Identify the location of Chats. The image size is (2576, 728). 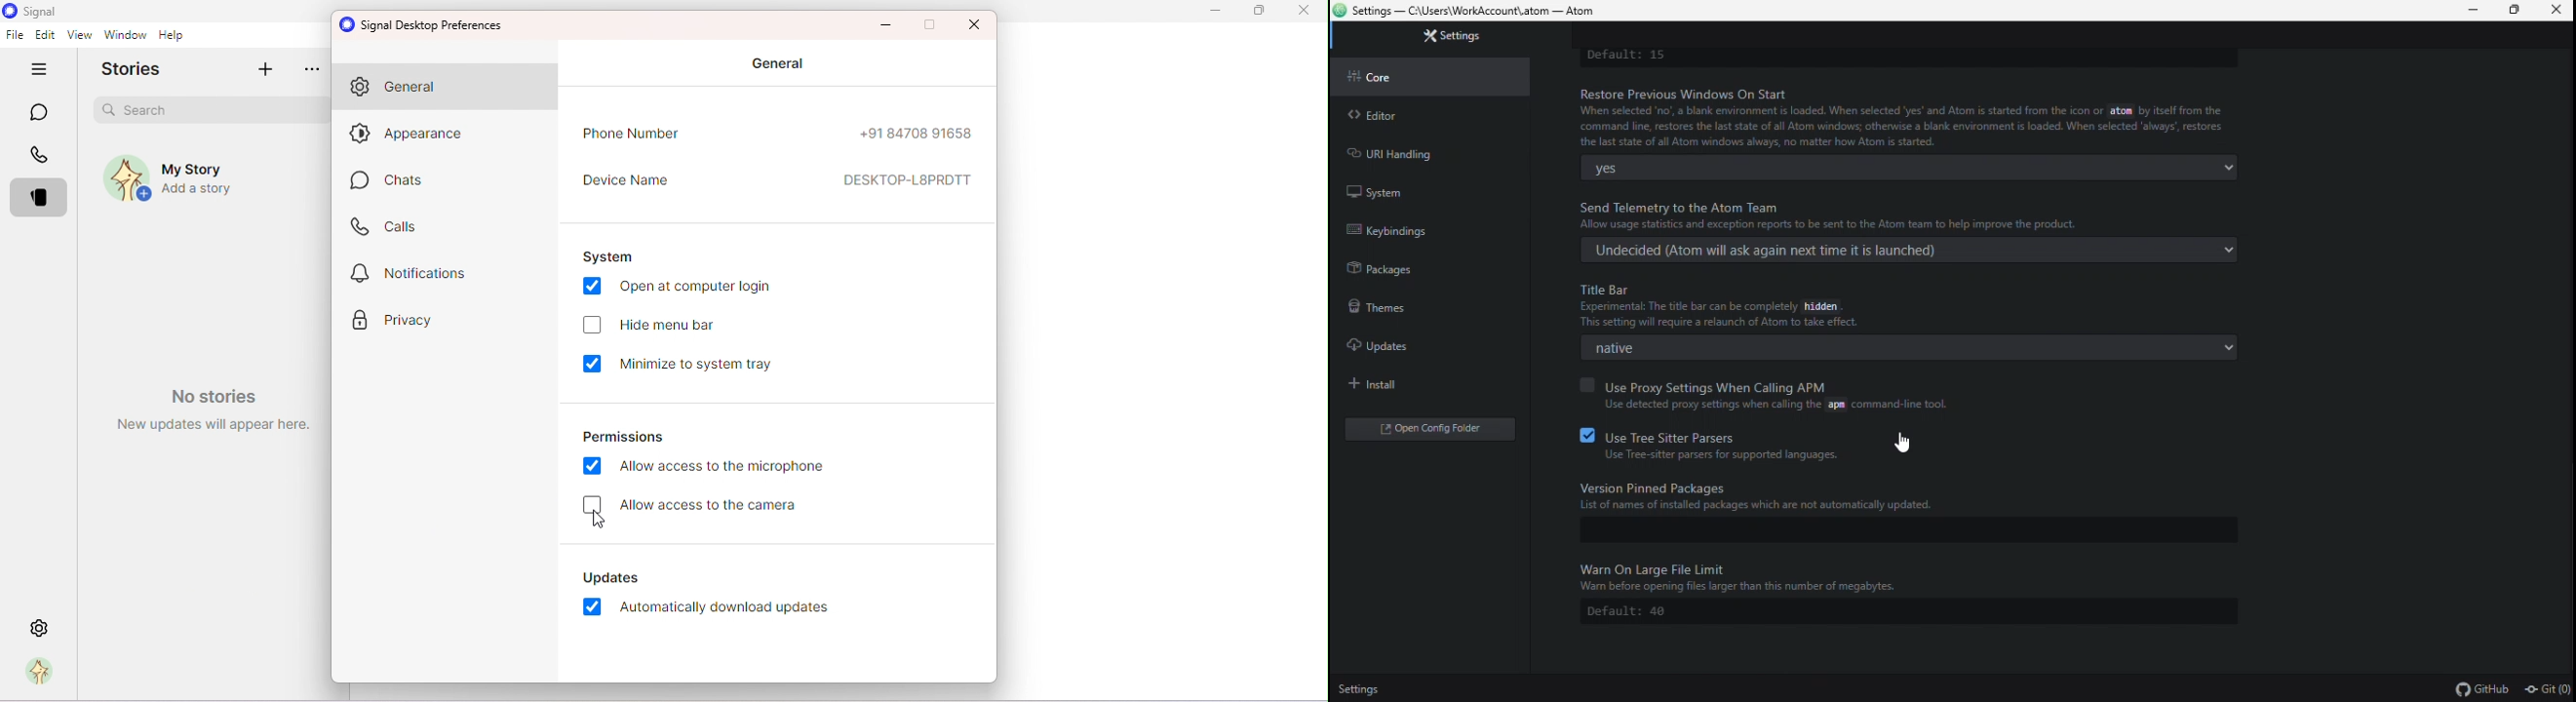
(385, 183).